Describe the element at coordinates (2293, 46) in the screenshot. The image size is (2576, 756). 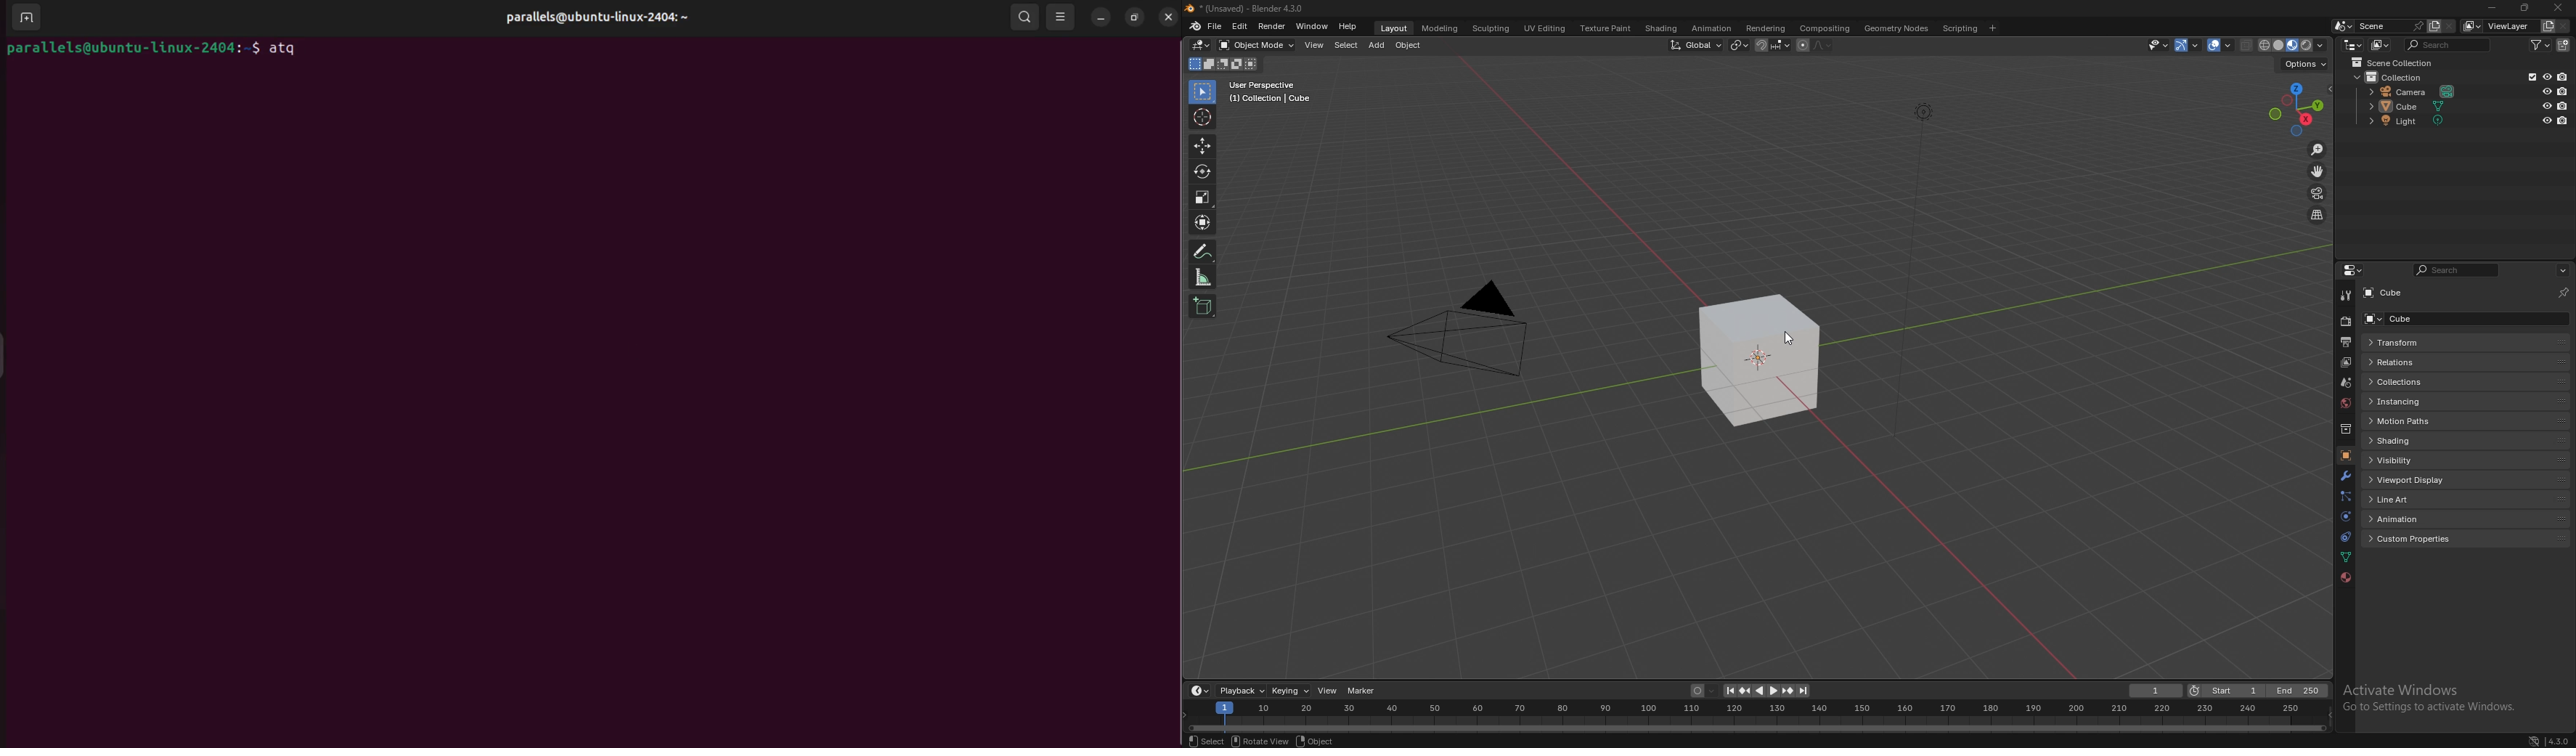
I see `viewport shading` at that location.